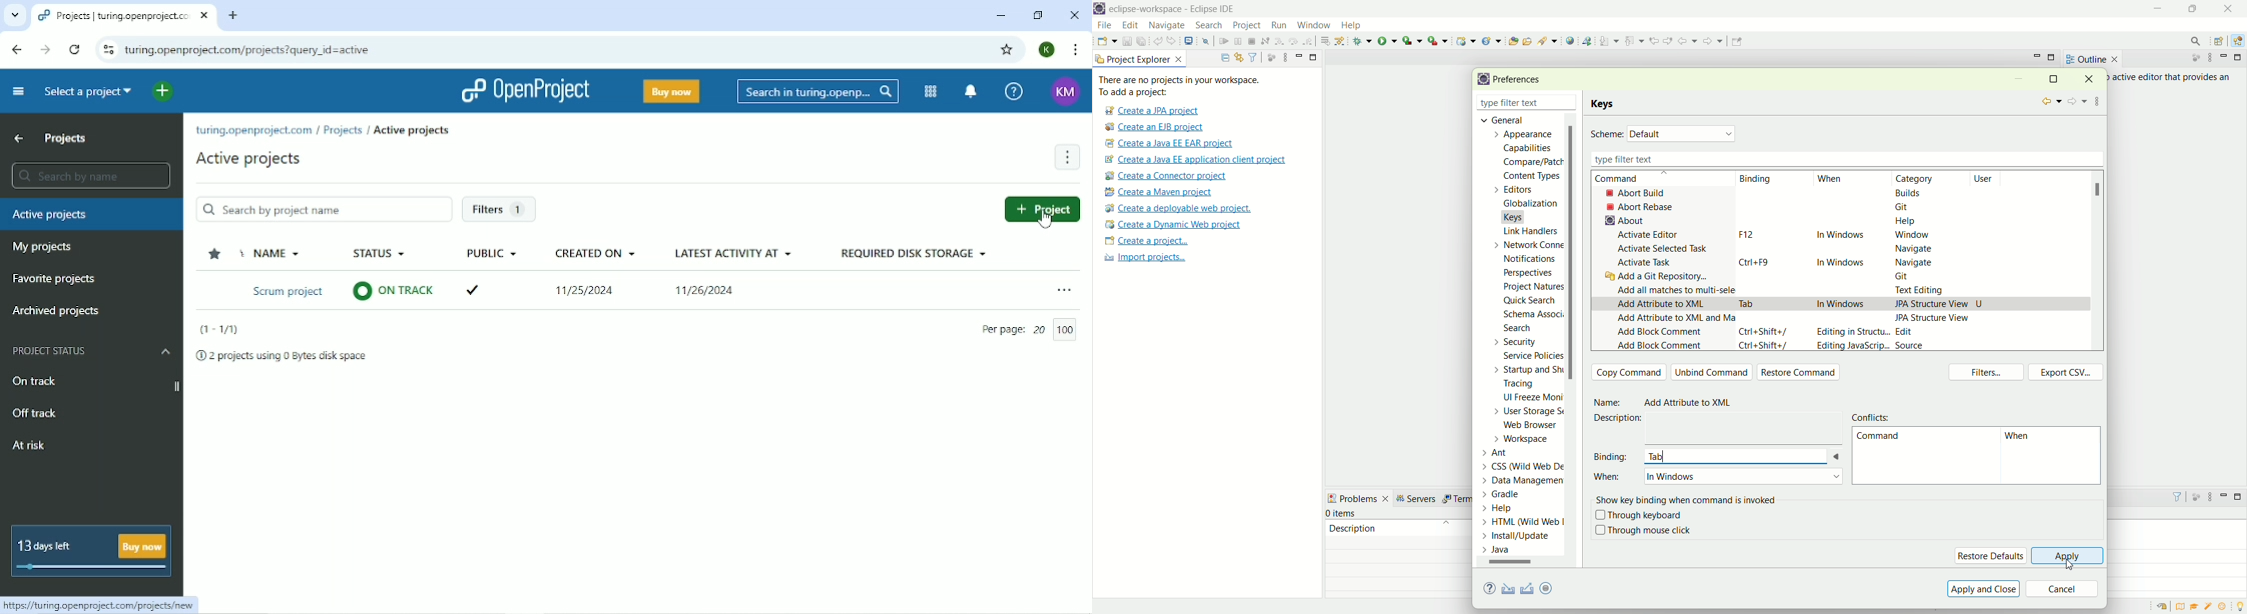 The width and height of the screenshot is (2268, 616). I want to click on Name, so click(273, 253).